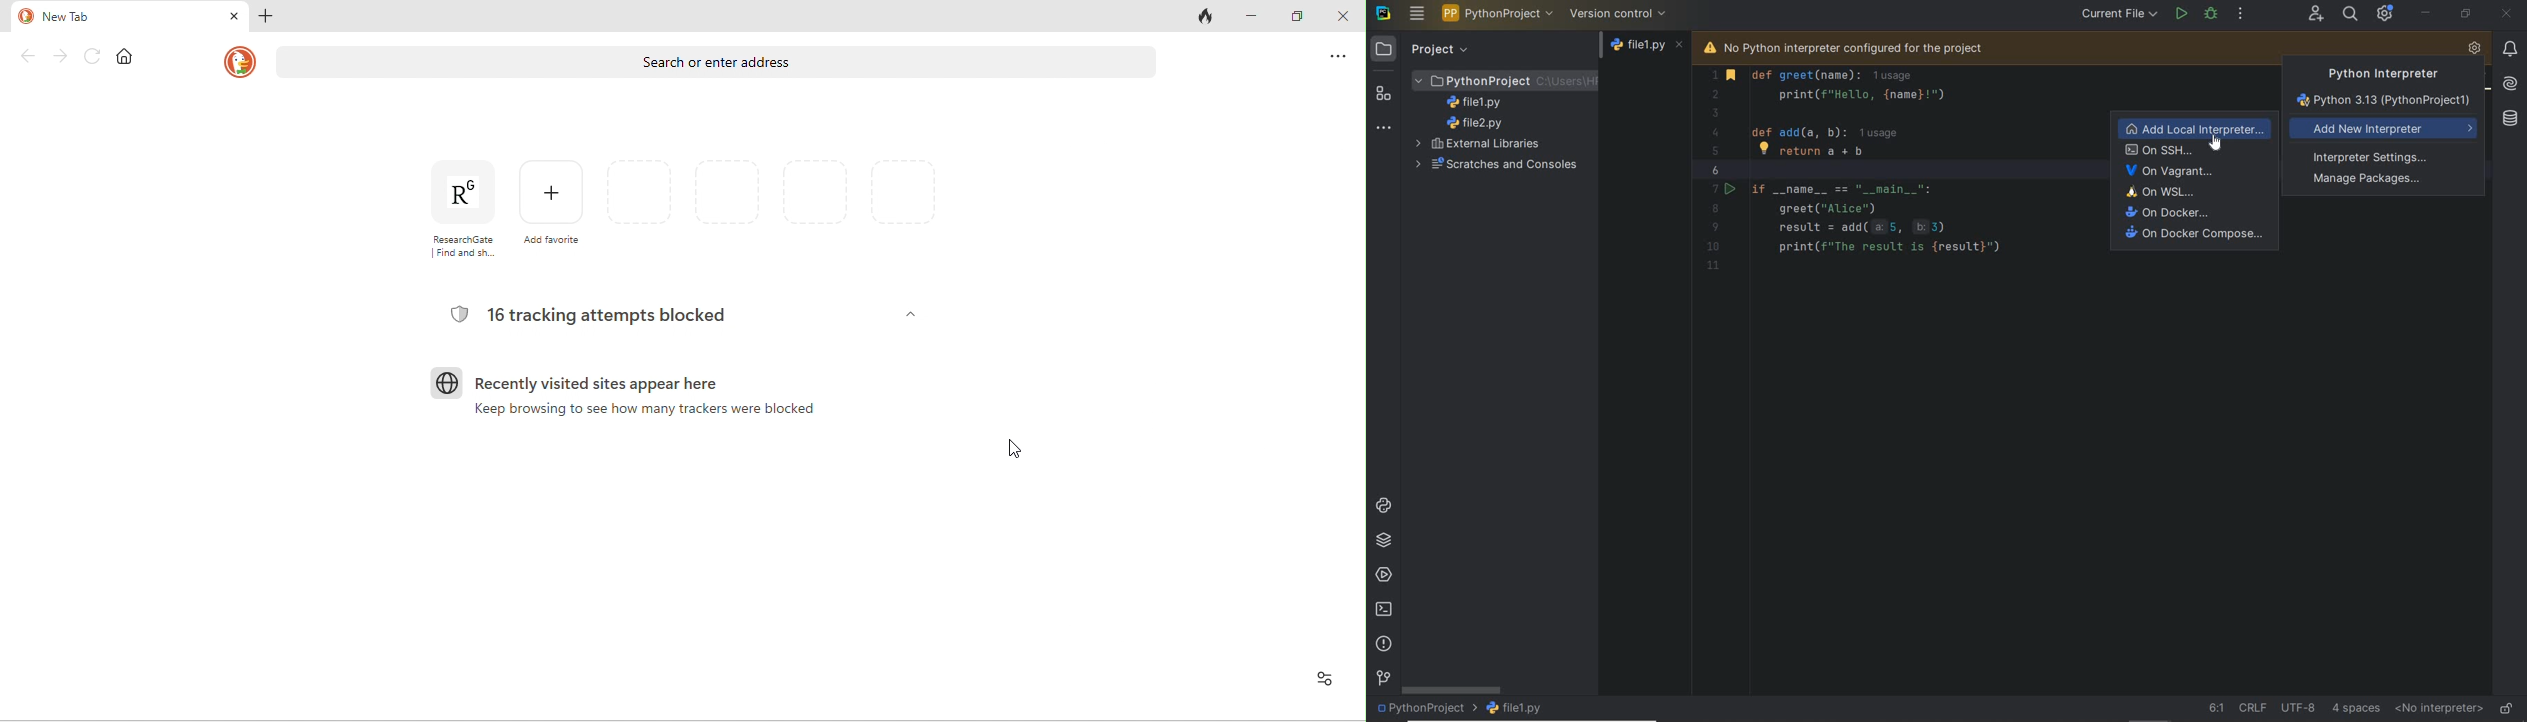  Describe the element at coordinates (1481, 143) in the screenshot. I see `external libraries` at that location.